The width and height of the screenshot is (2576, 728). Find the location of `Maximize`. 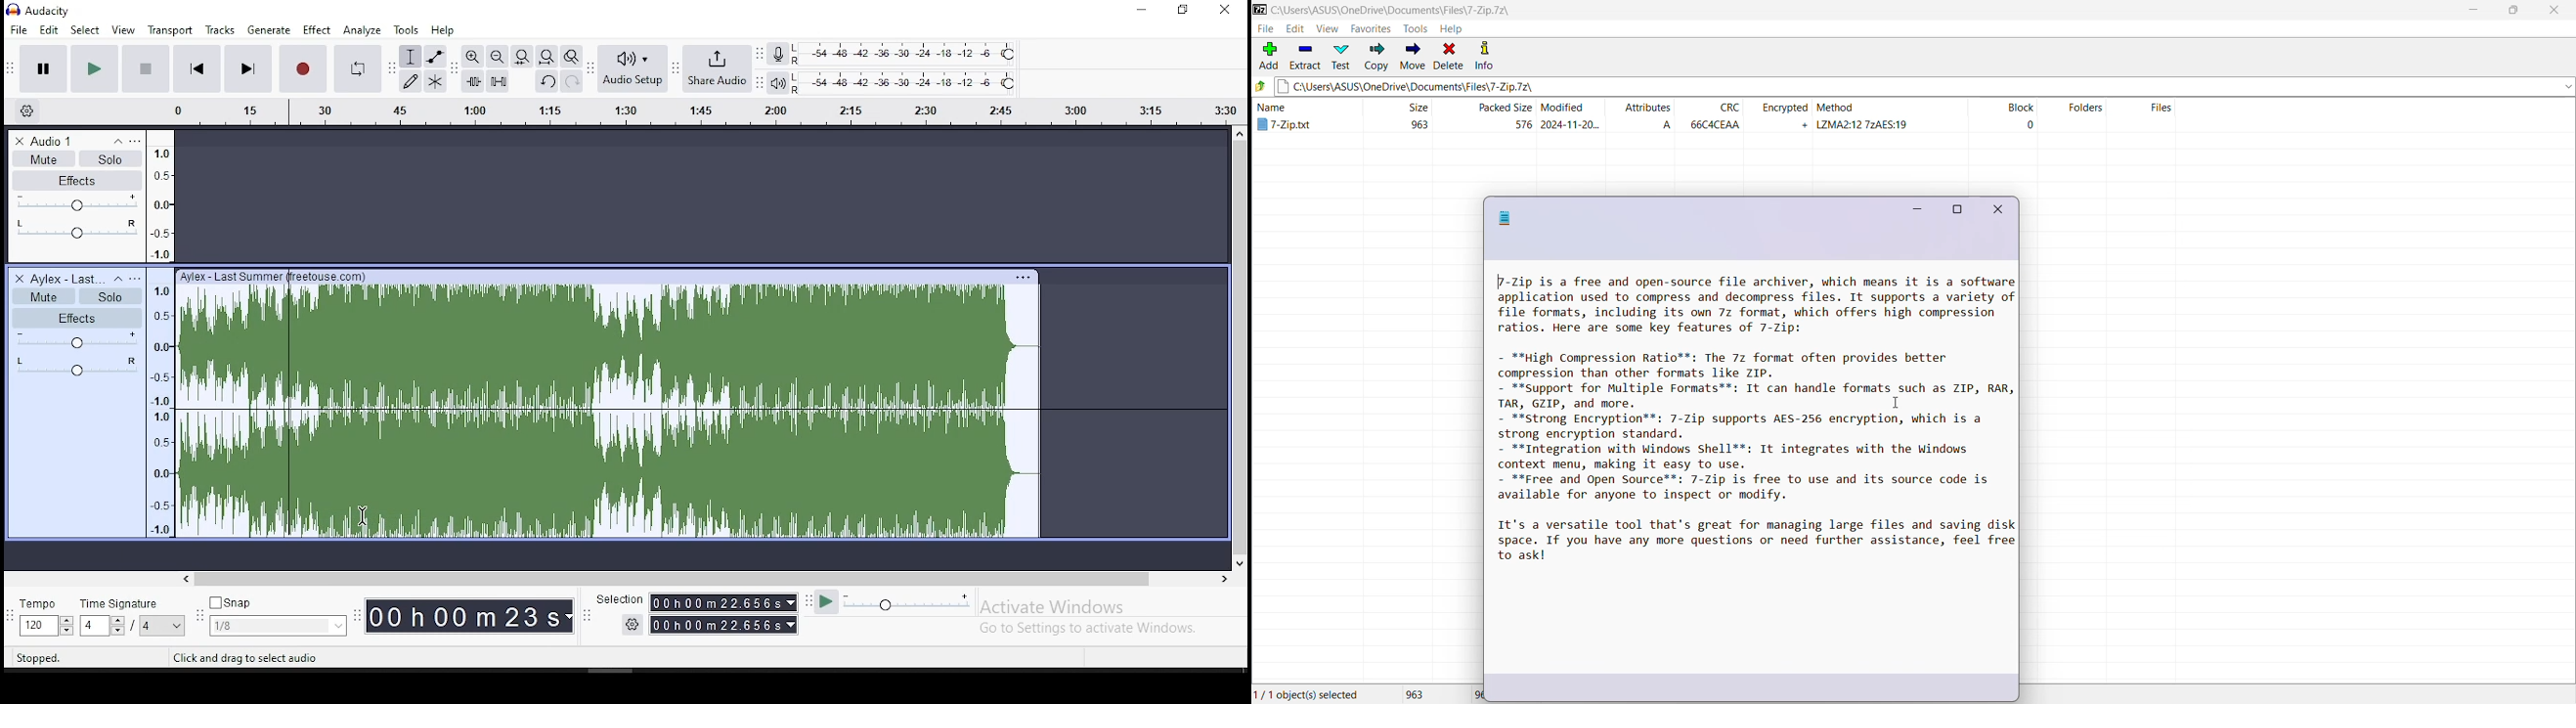

Maximize is located at coordinates (1957, 209).